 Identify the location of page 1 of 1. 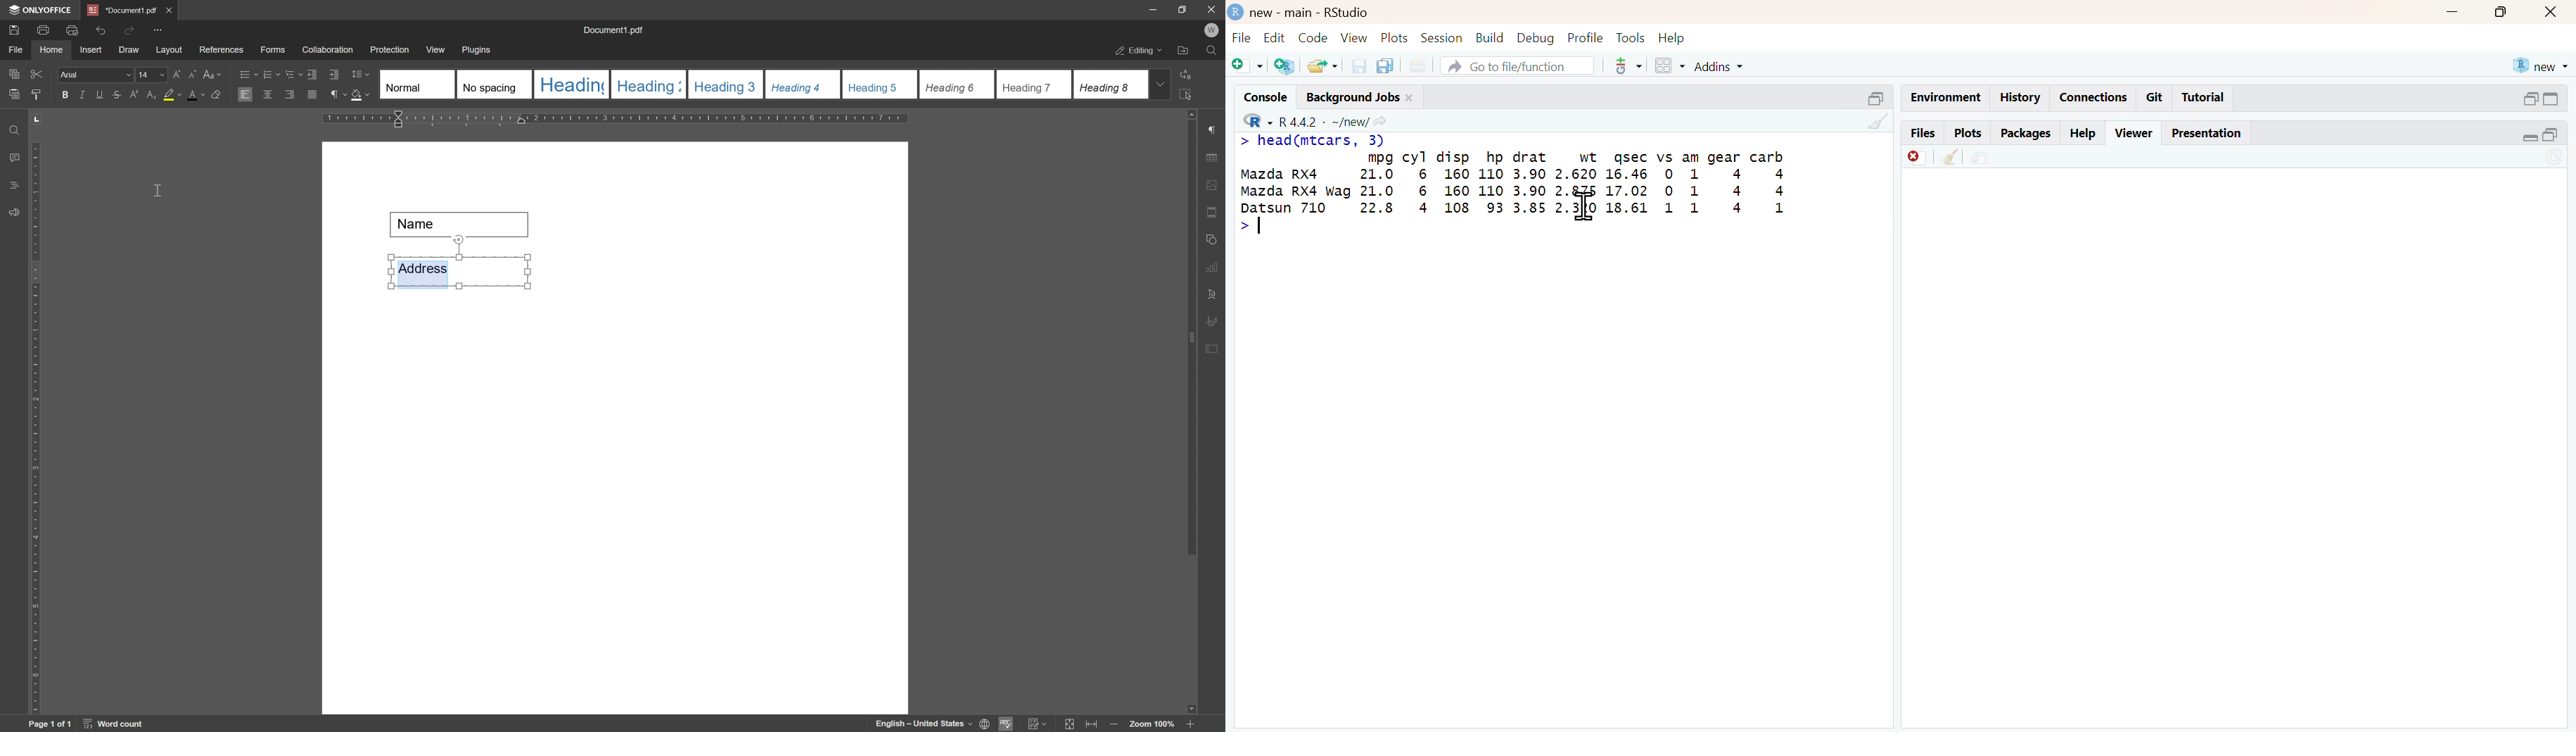
(49, 724).